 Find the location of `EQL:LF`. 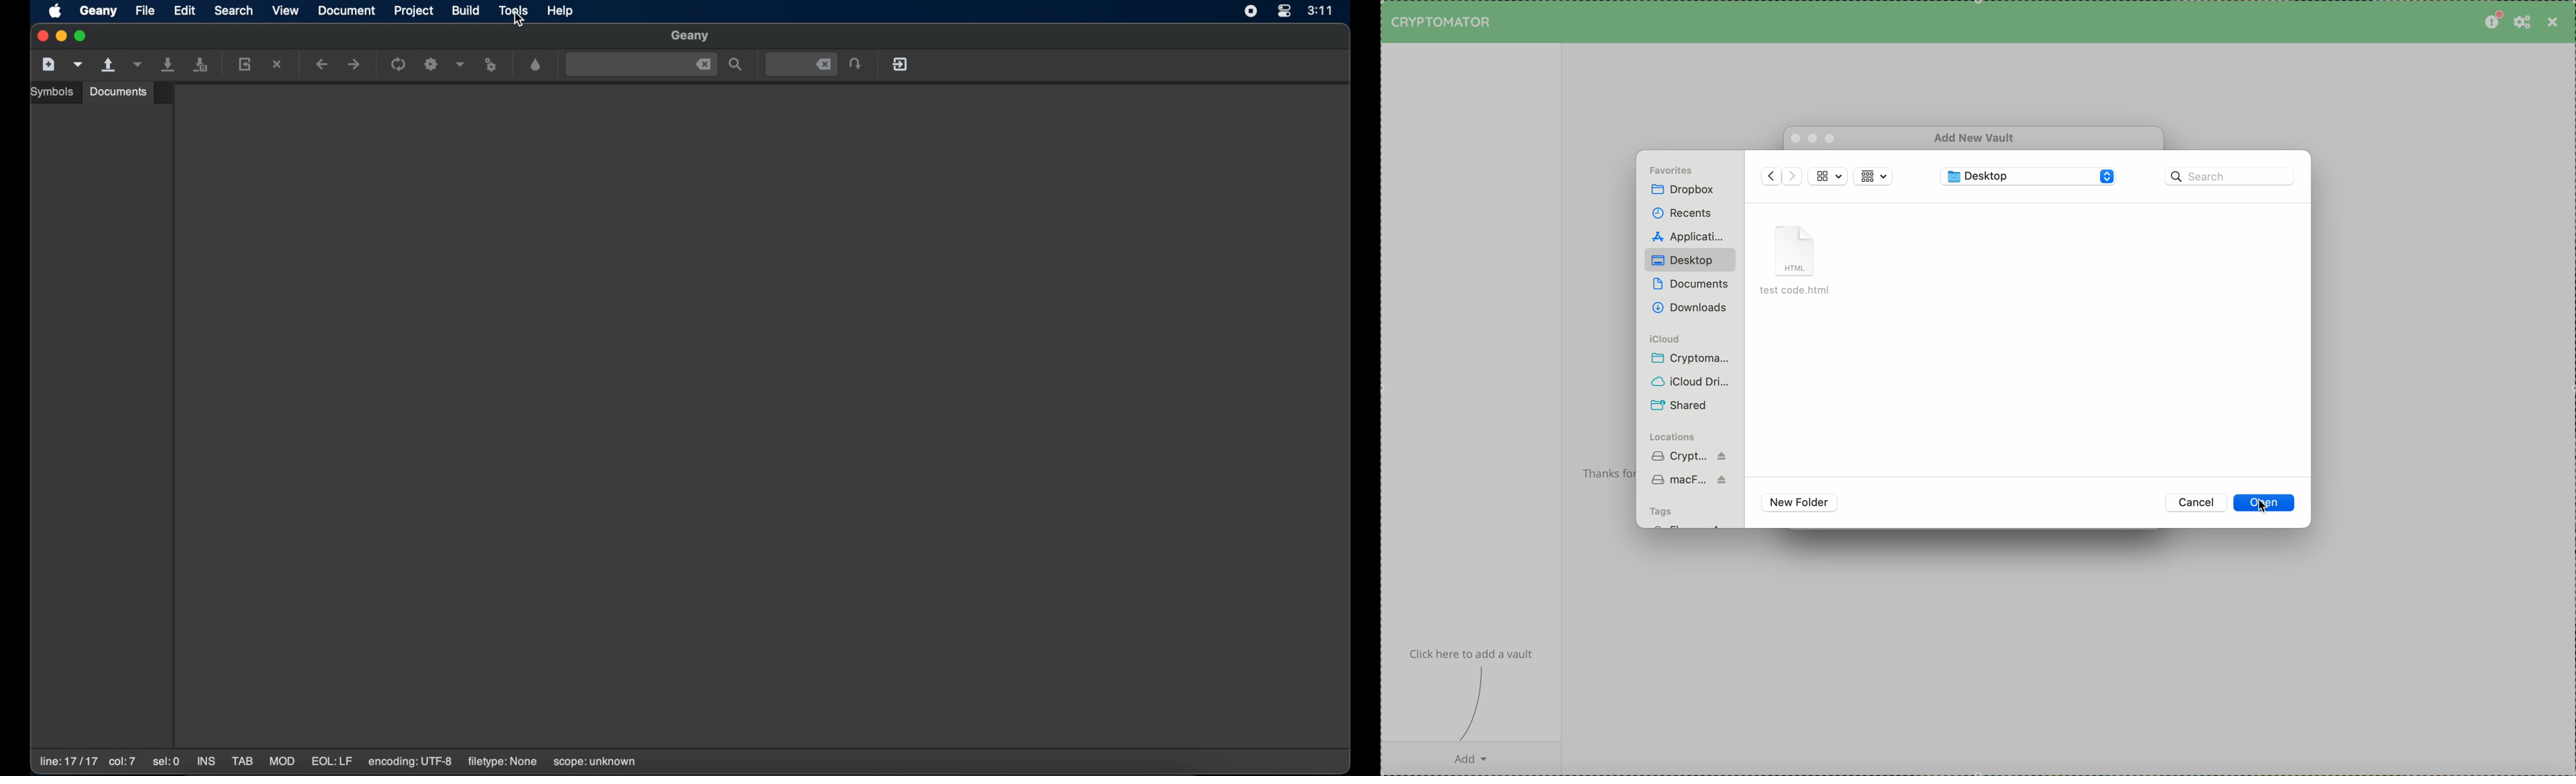

EQL:LF is located at coordinates (331, 762).